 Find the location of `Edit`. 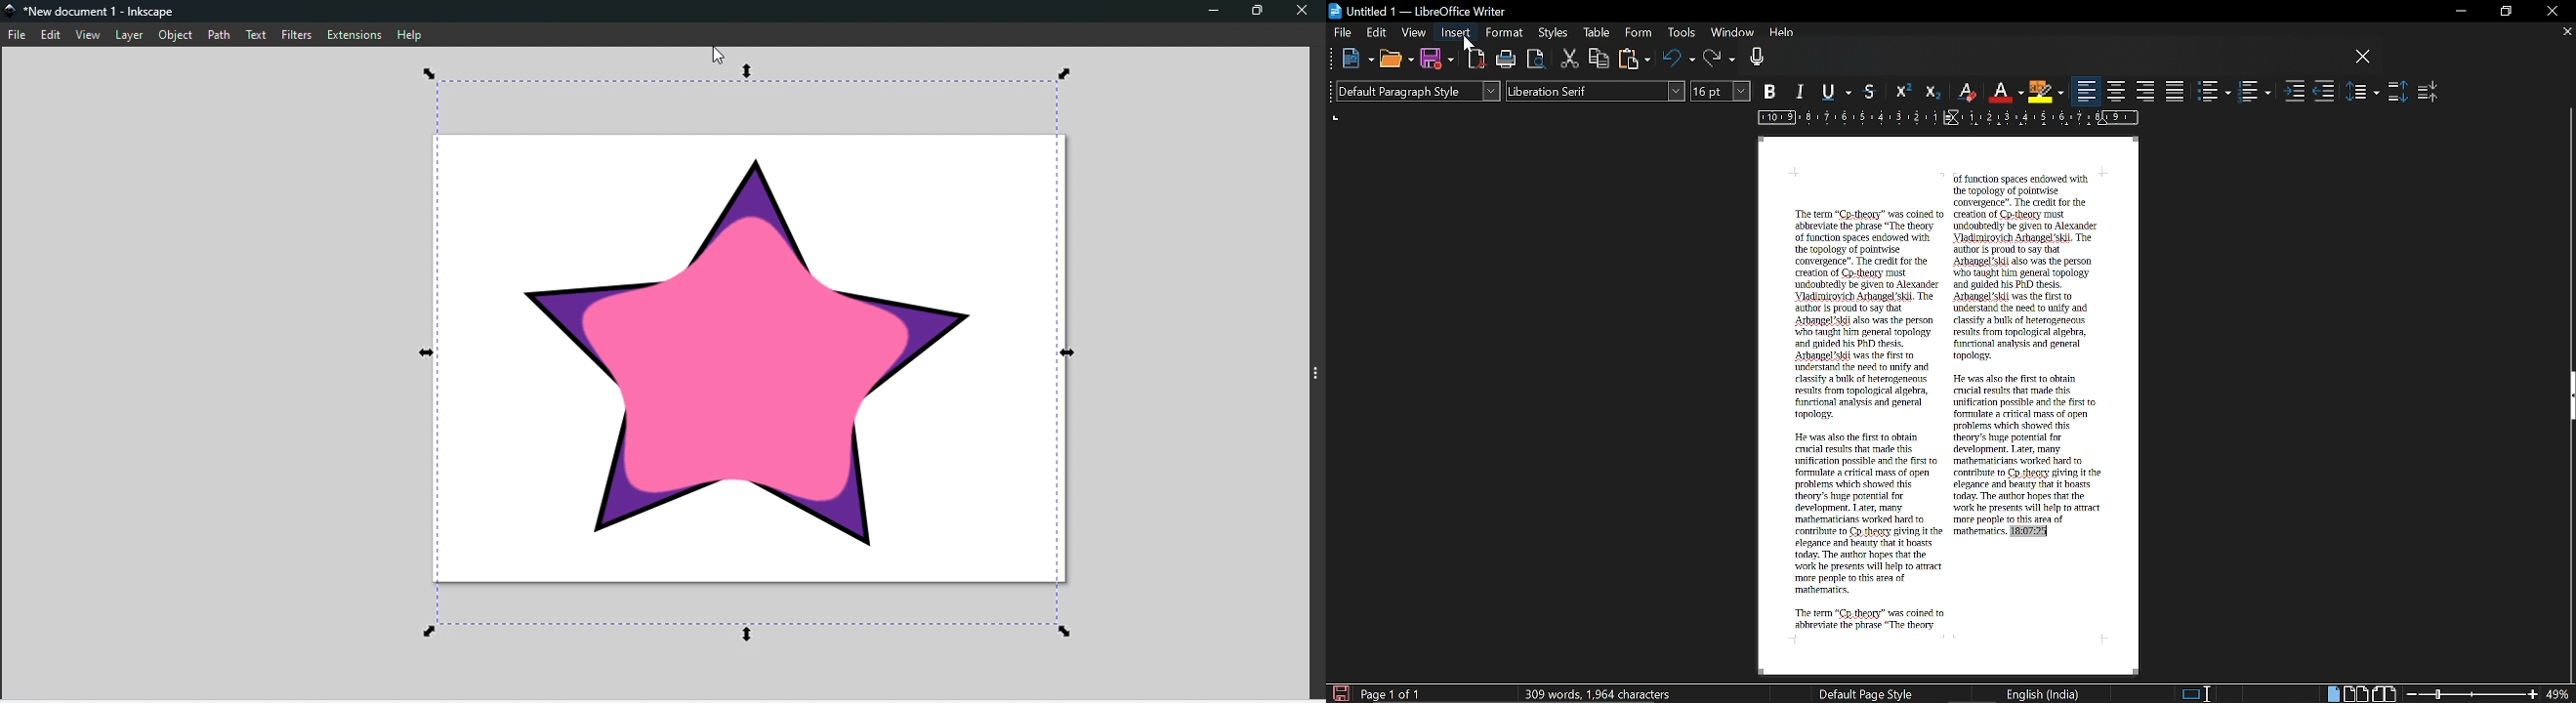

Edit is located at coordinates (1378, 32).